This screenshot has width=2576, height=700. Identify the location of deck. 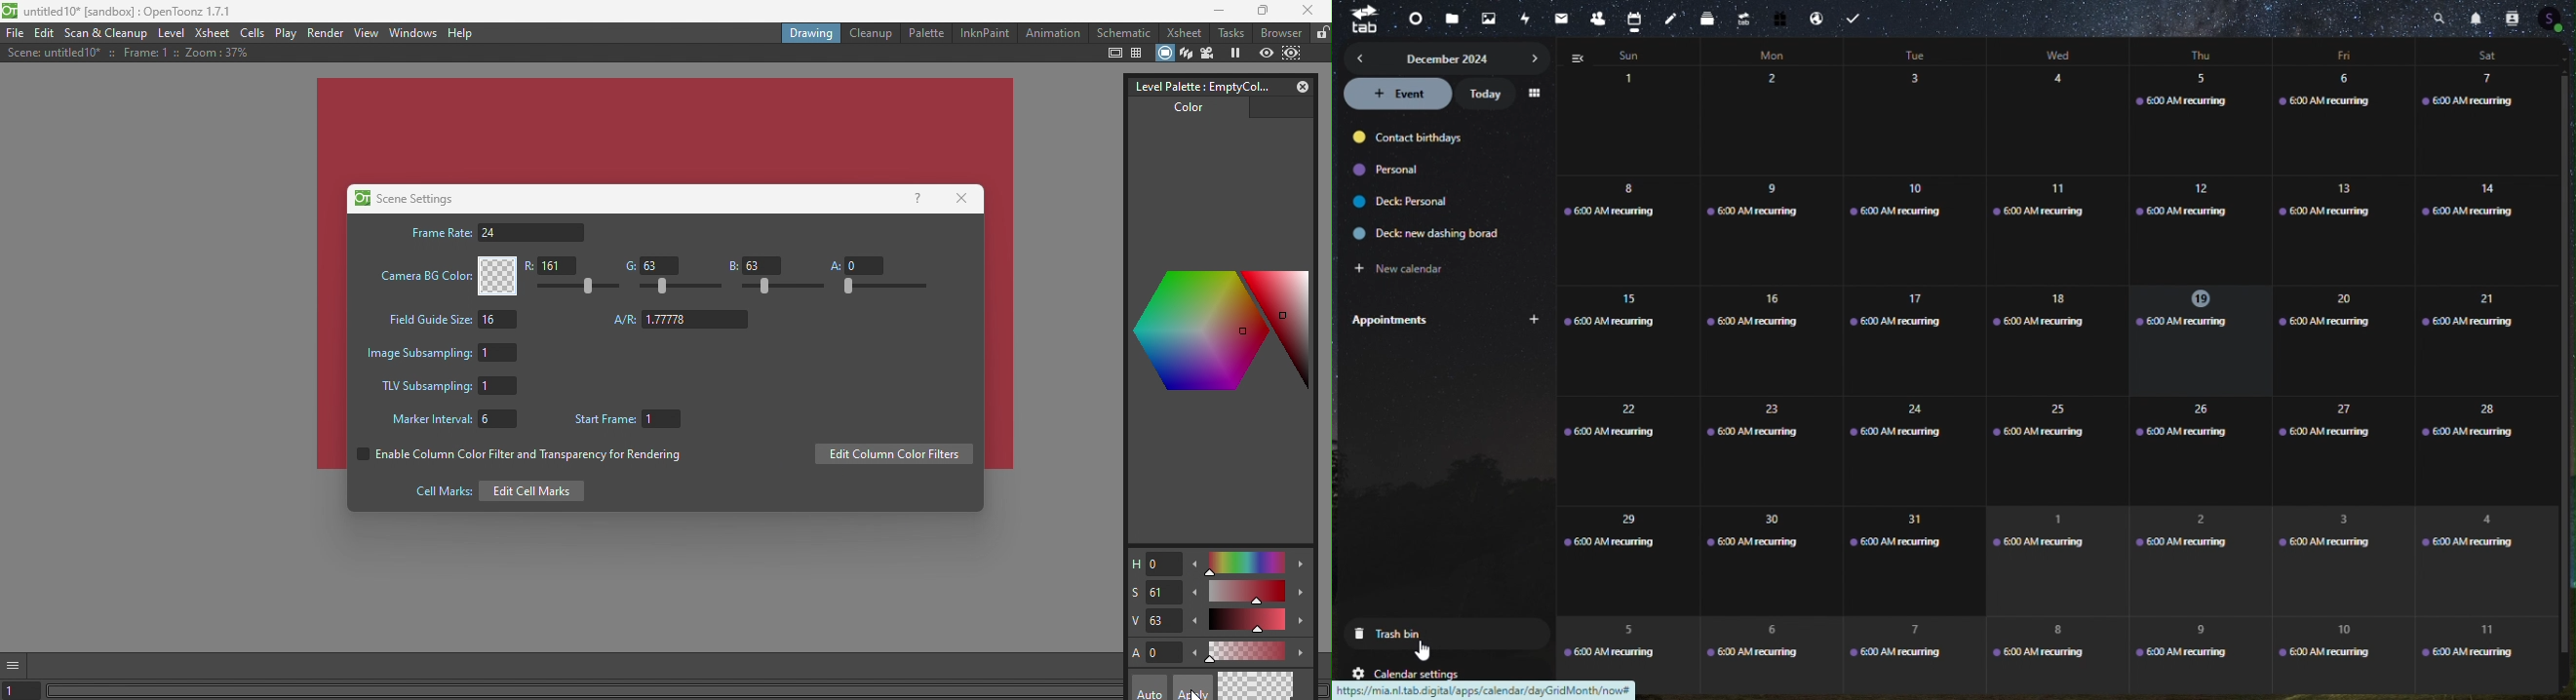
(1706, 18).